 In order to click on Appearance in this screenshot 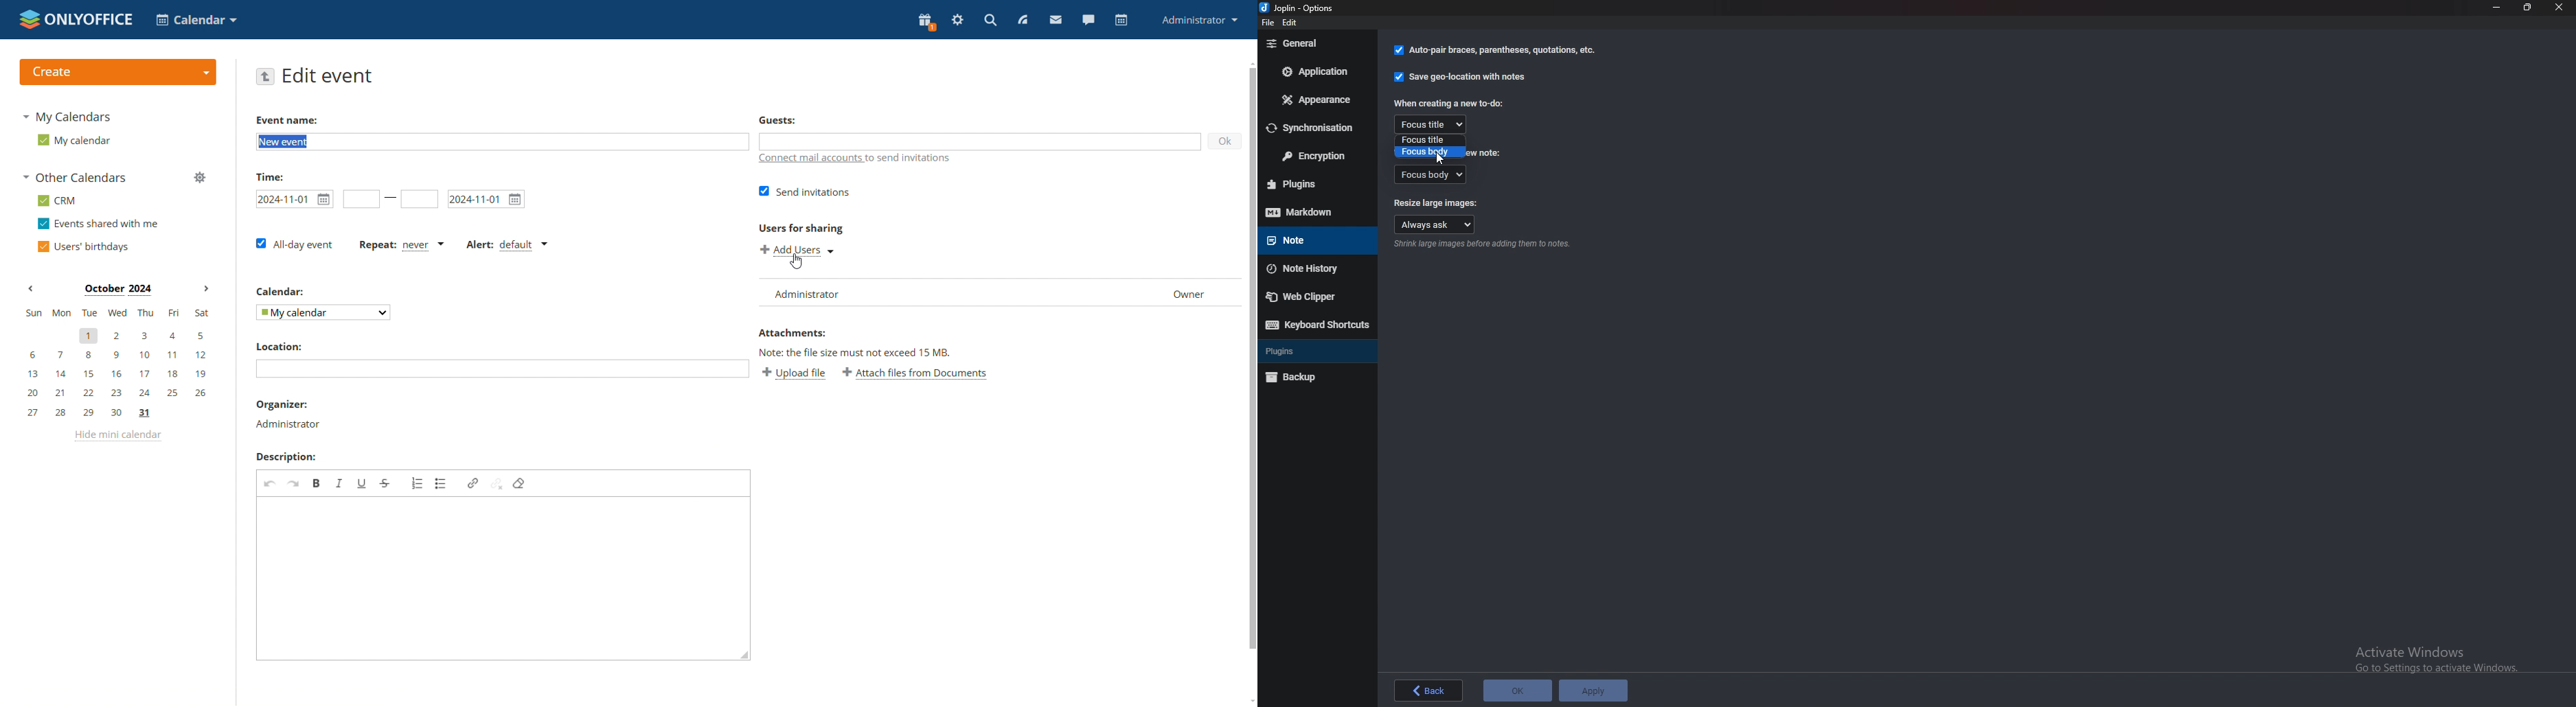, I will do `click(1320, 100)`.